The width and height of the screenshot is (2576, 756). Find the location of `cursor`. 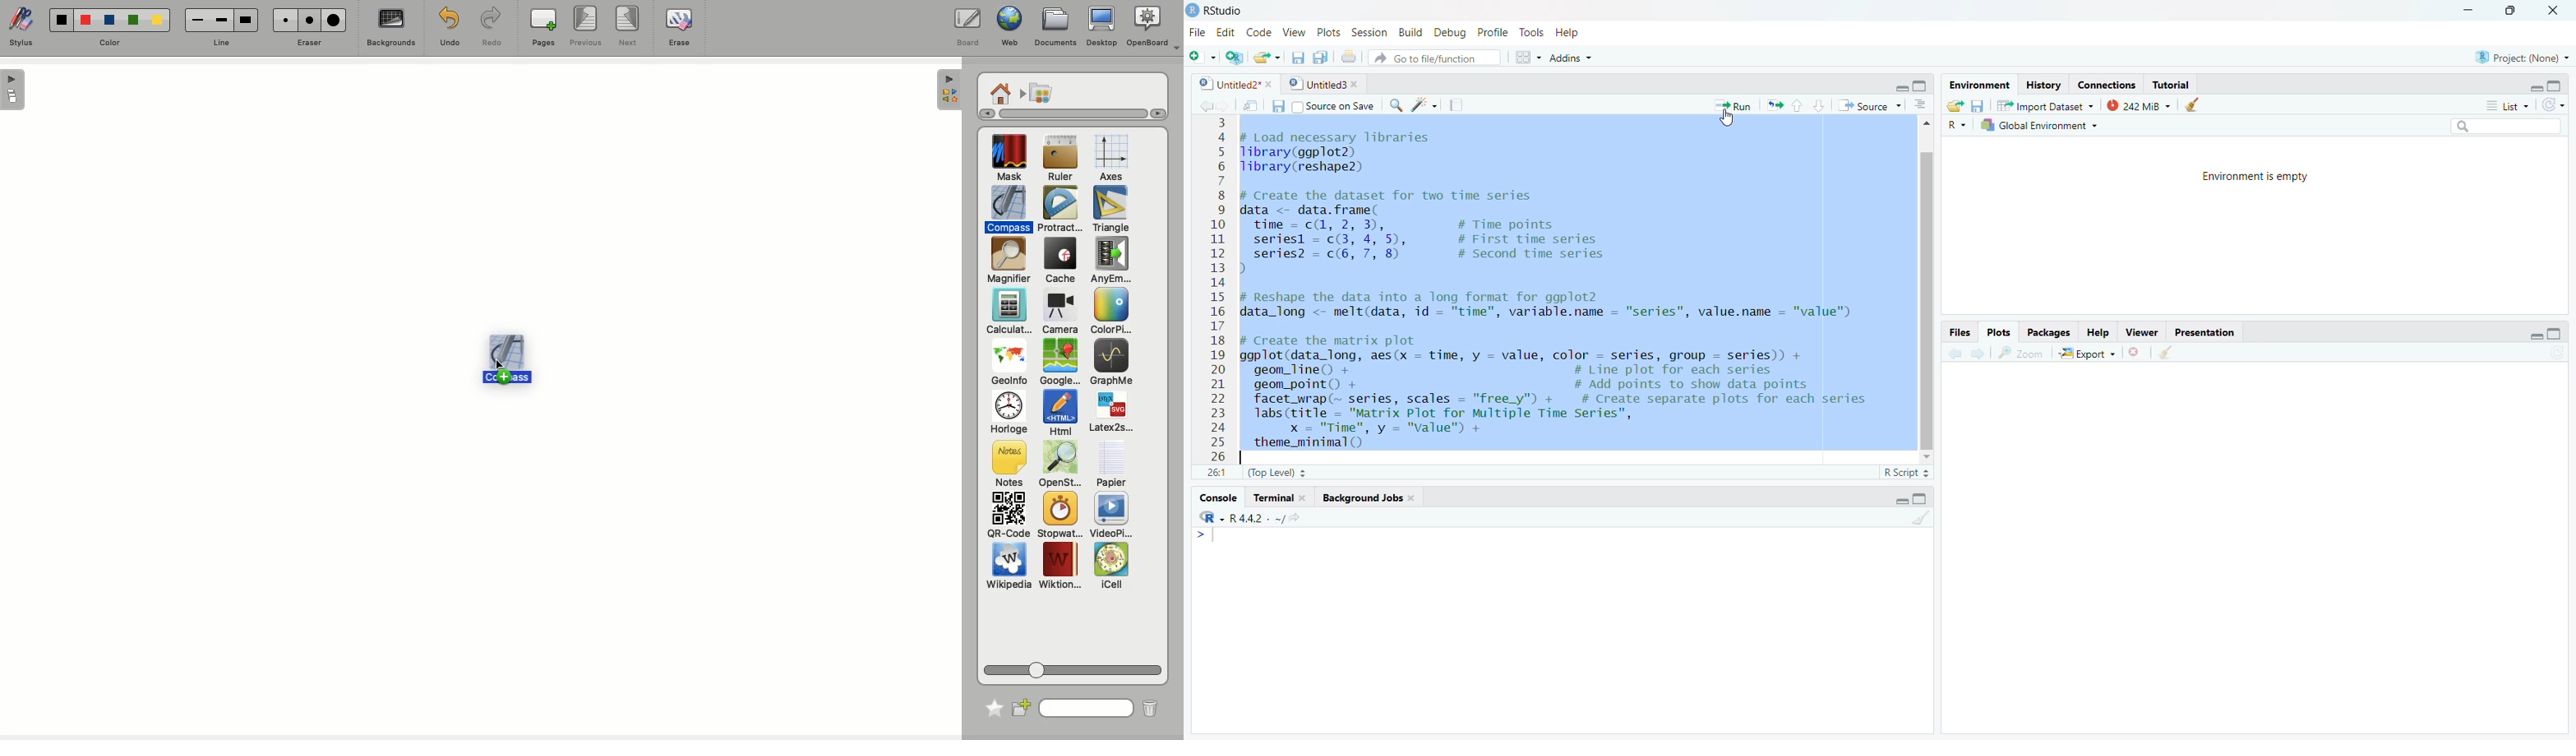

cursor is located at coordinates (1728, 118).